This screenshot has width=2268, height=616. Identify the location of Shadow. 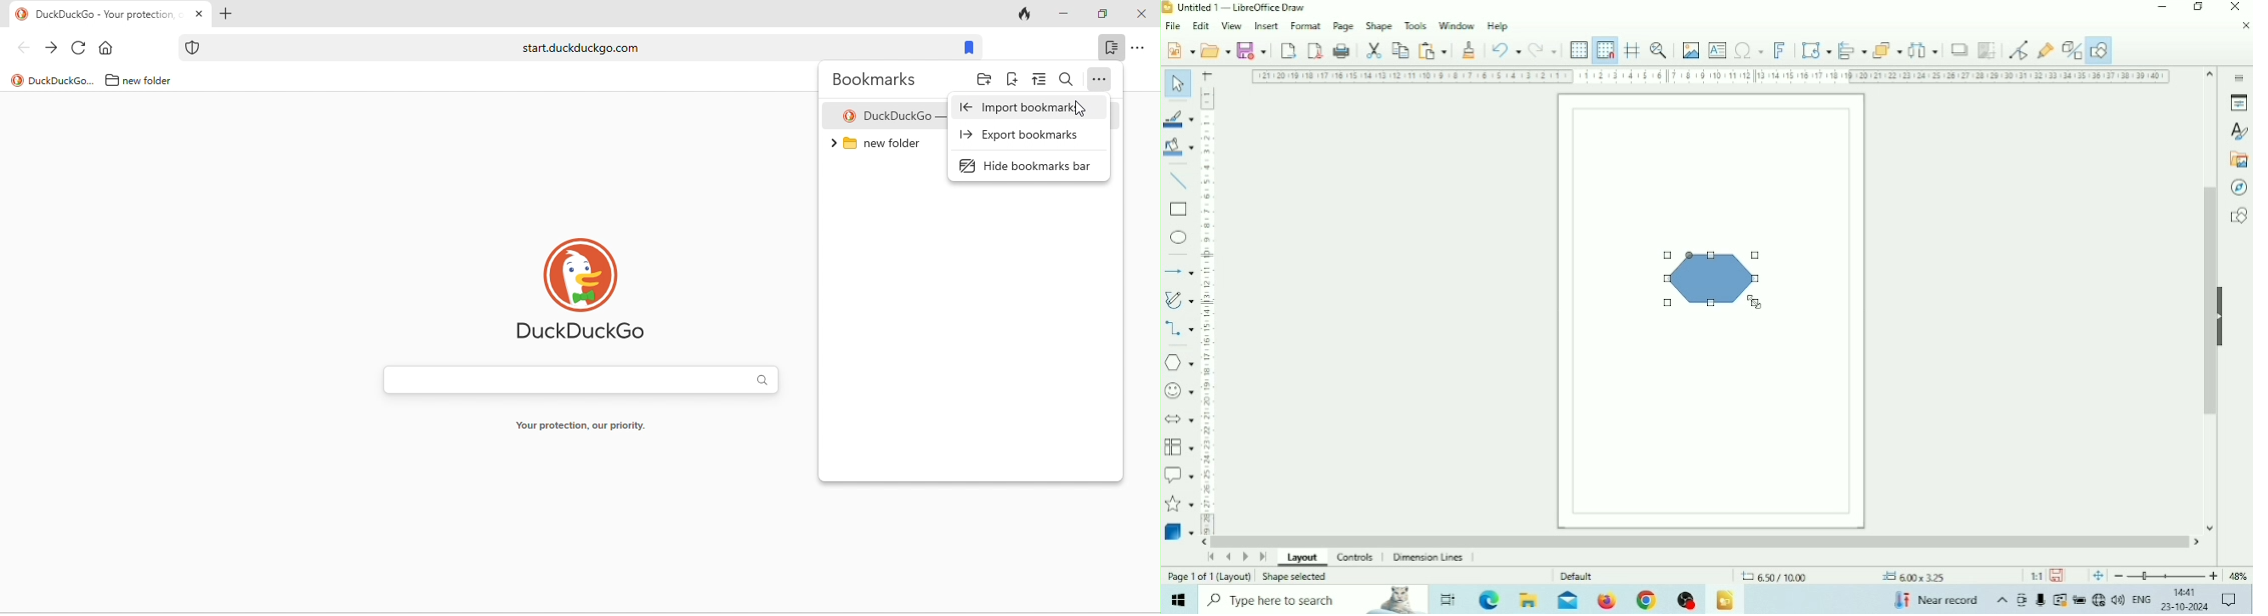
(1959, 50).